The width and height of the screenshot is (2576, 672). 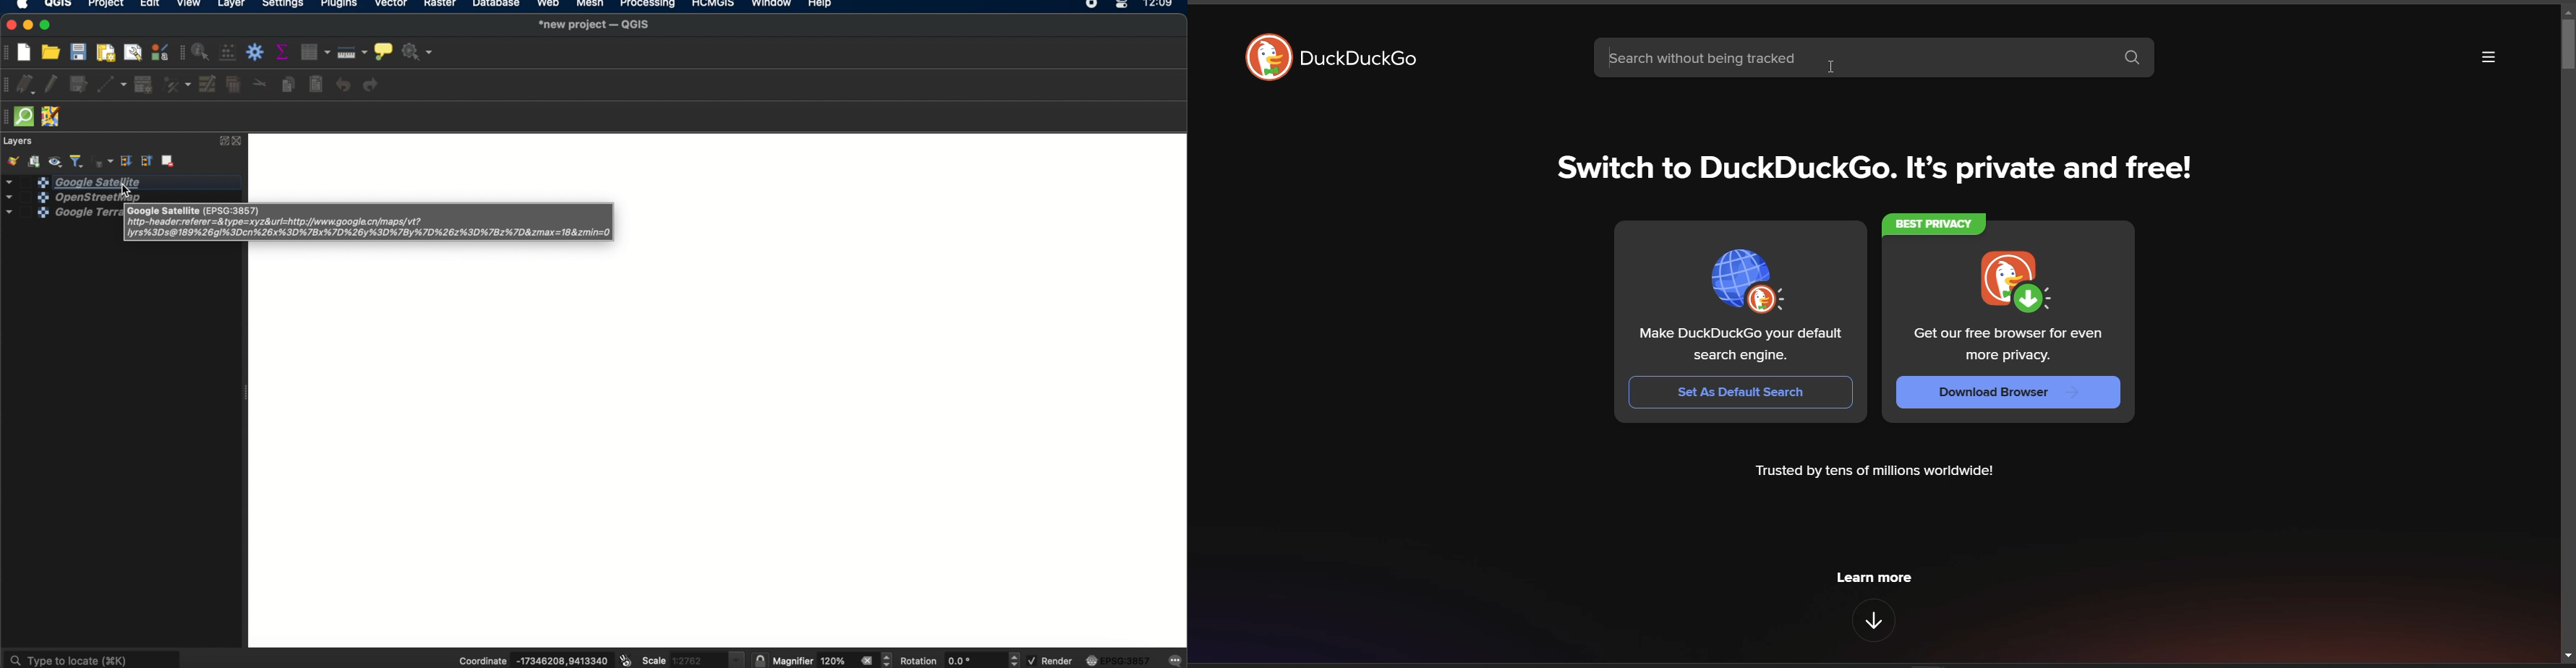 I want to click on search button, so click(x=2133, y=59).